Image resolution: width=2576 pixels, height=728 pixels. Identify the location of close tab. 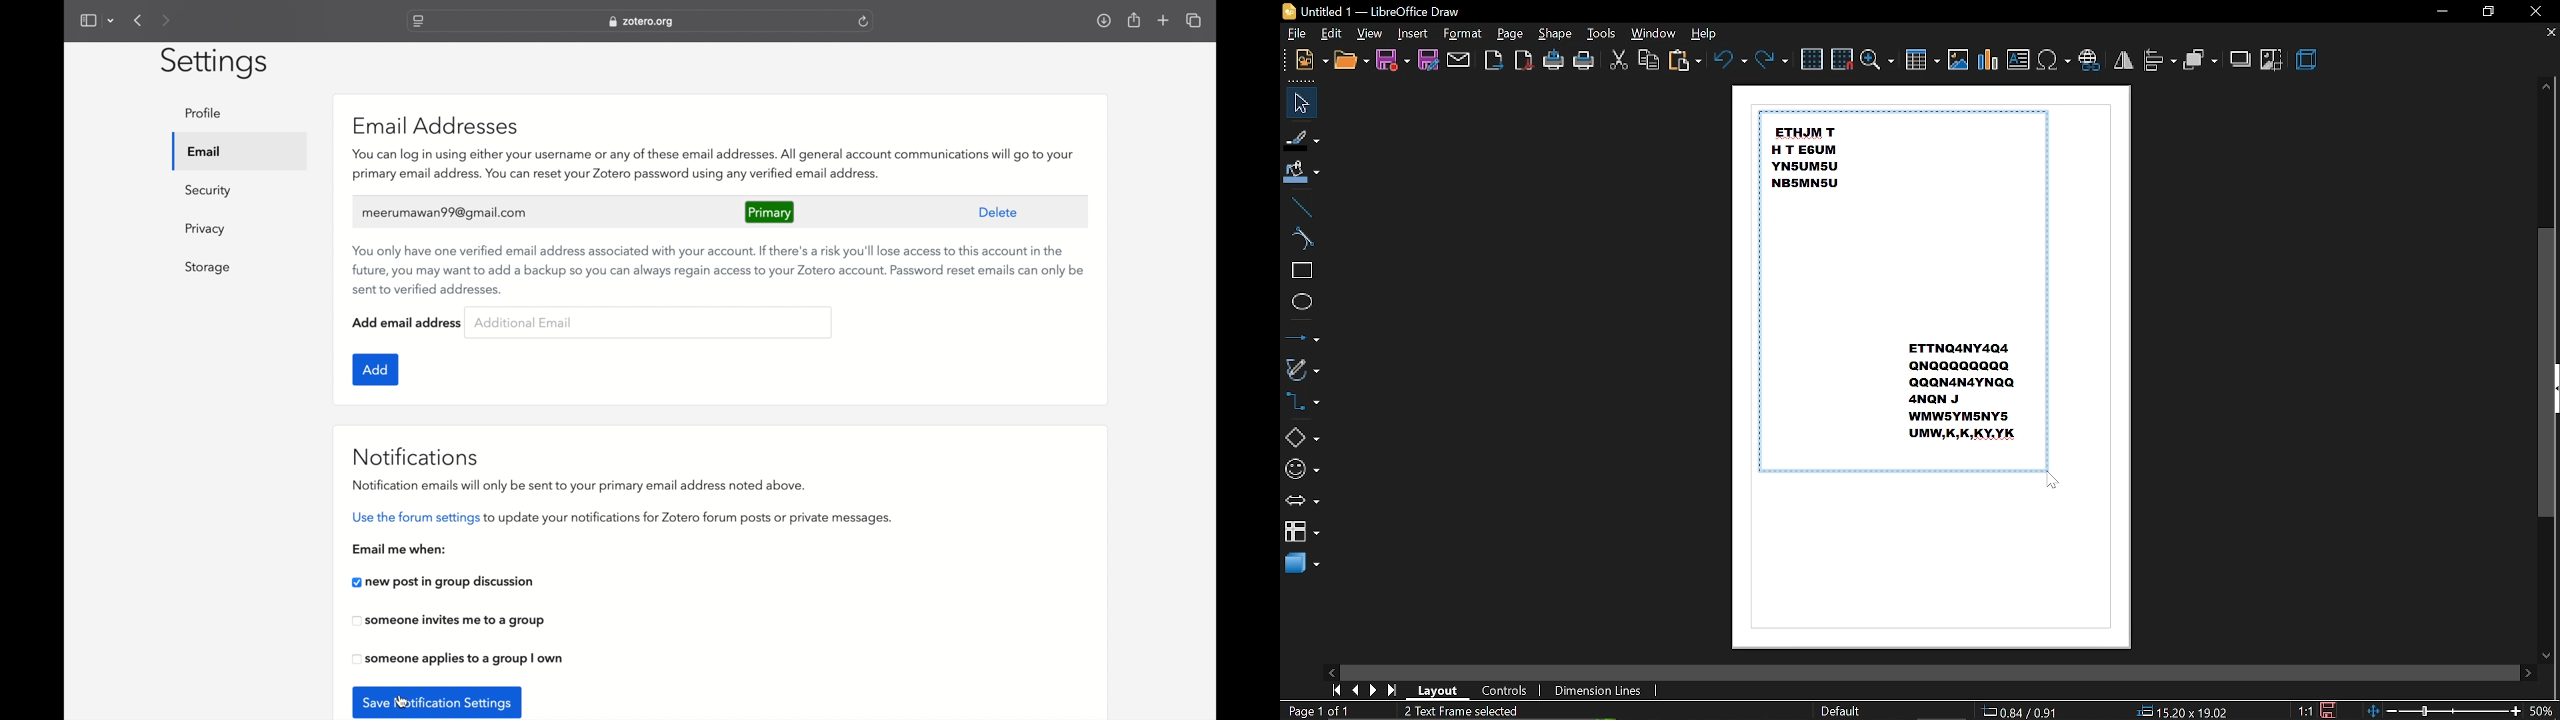
(2550, 33).